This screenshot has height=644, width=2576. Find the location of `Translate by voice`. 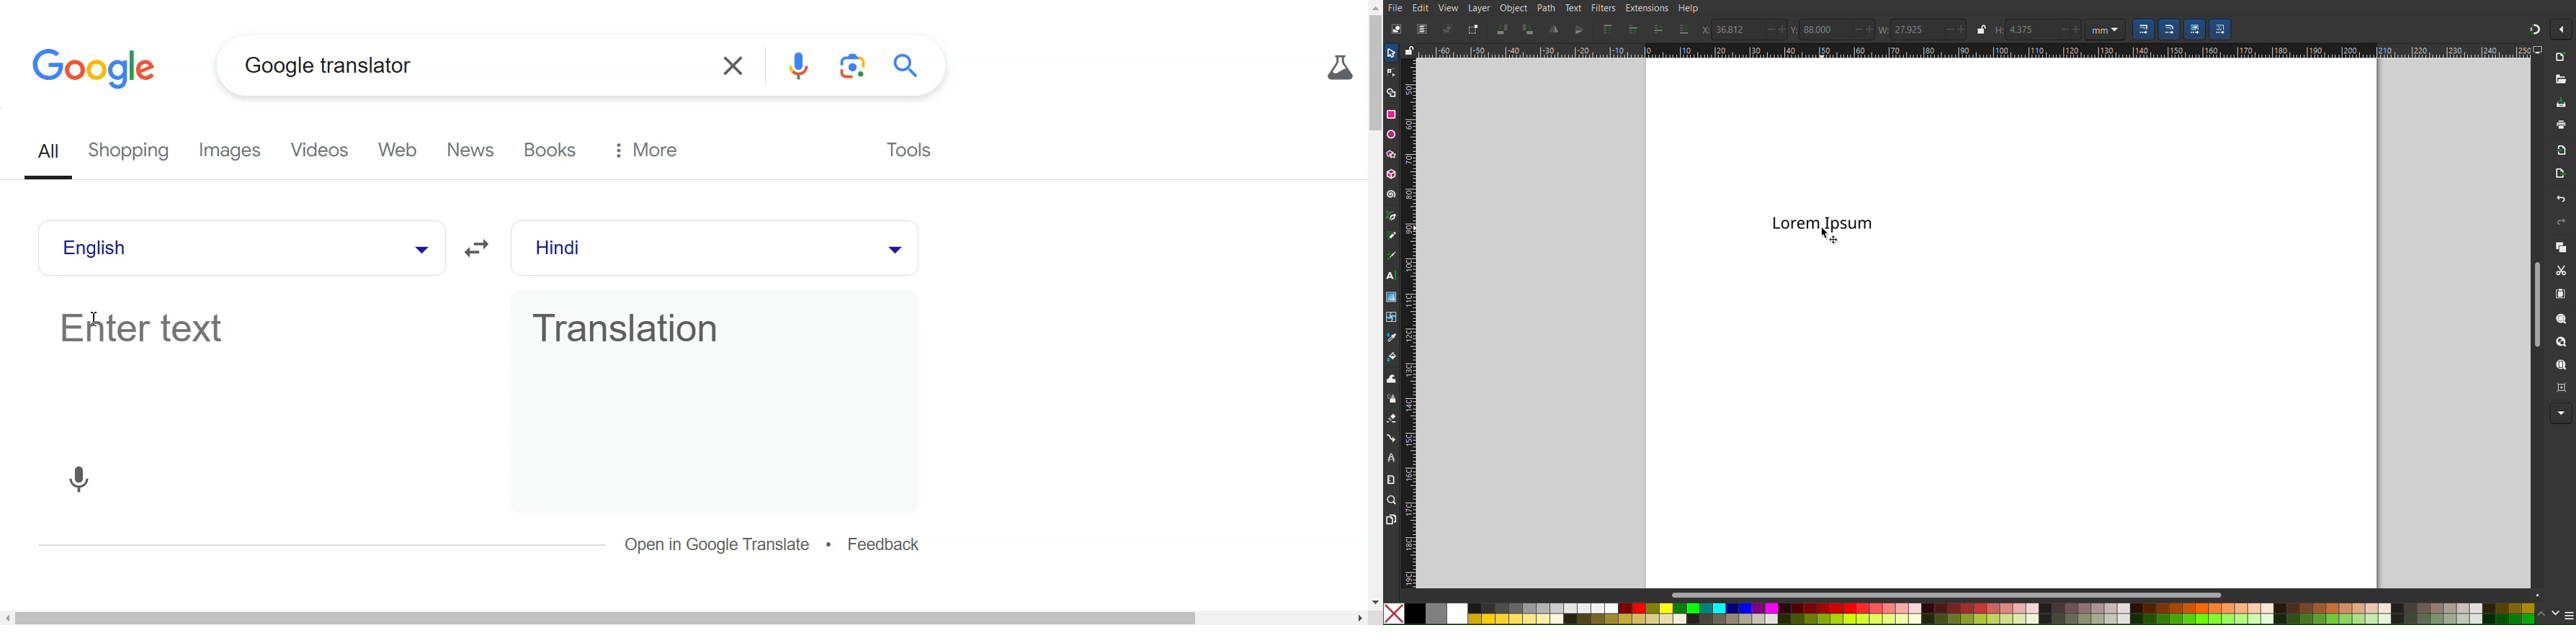

Translate by voice is located at coordinates (79, 477).